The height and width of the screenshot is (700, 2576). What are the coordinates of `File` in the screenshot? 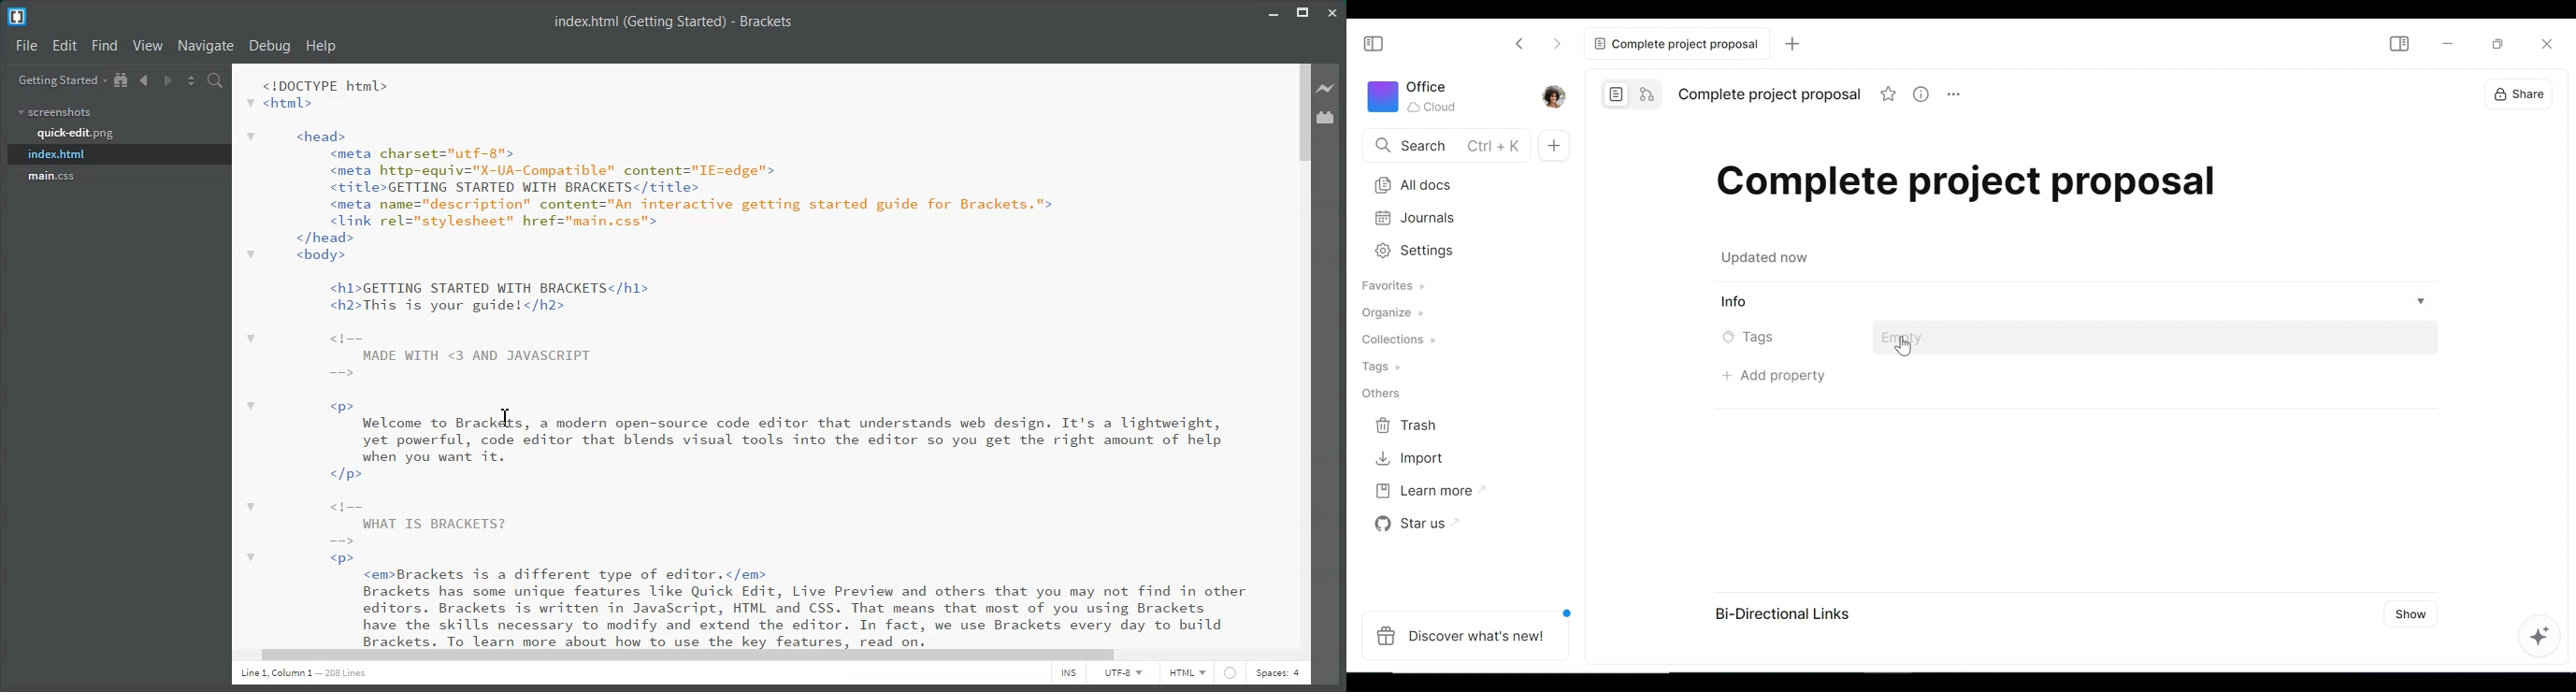 It's located at (26, 46).